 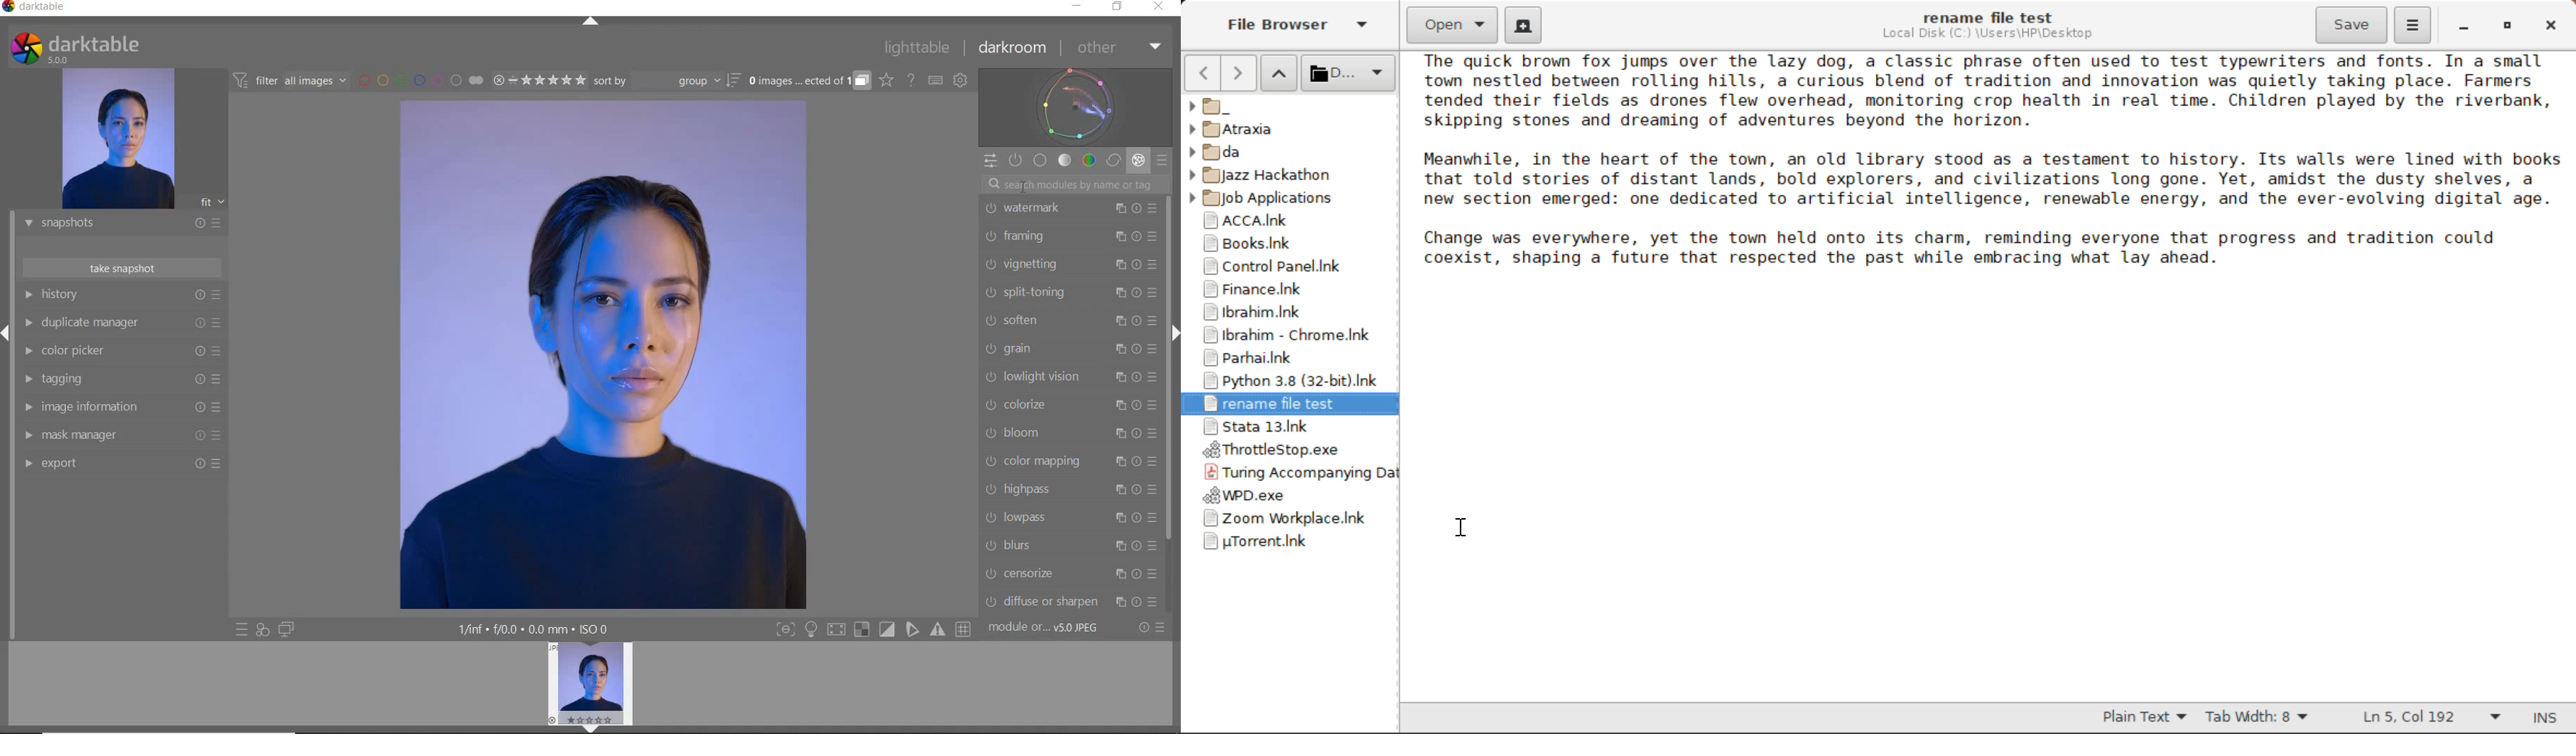 What do you see at coordinates (809, 82) in the screenshot?
I see `EXPAND GROUPED IMAGES` at bounding box center [809, 82].